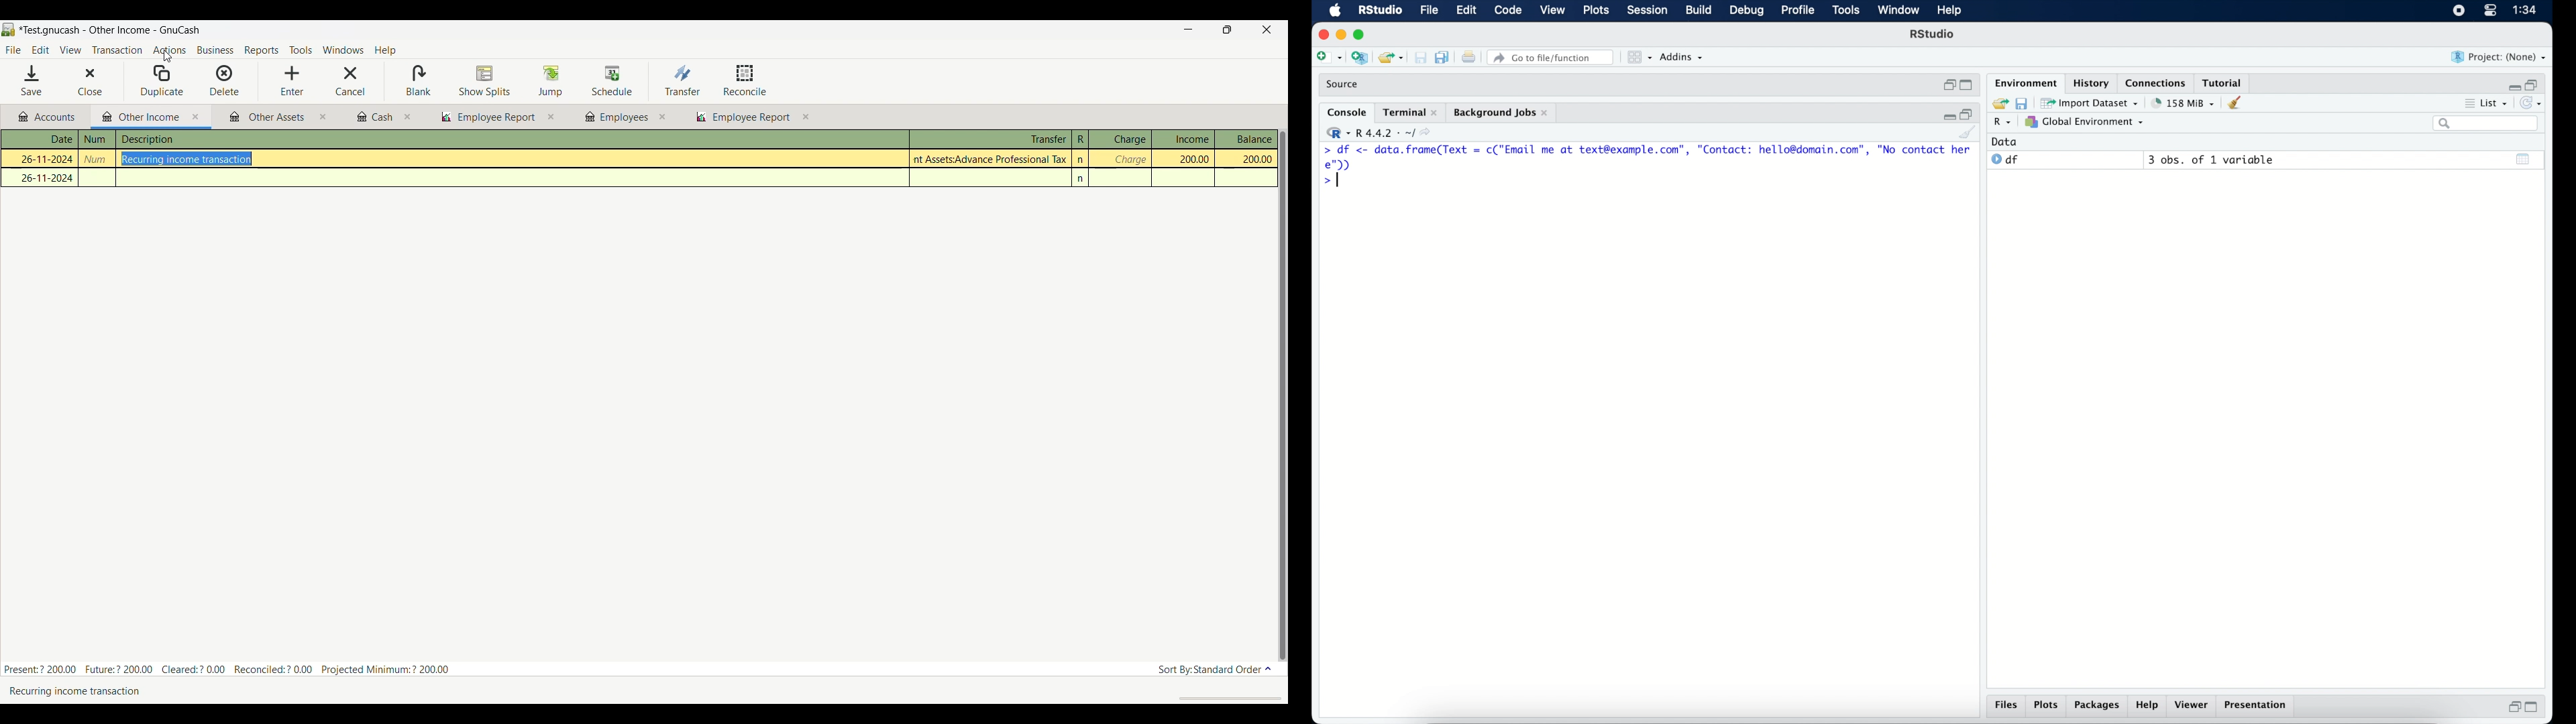  Describe the element at coordinates (992, 159) in the screenshot. I see `Assets:Advance Professional Tax` at that location.